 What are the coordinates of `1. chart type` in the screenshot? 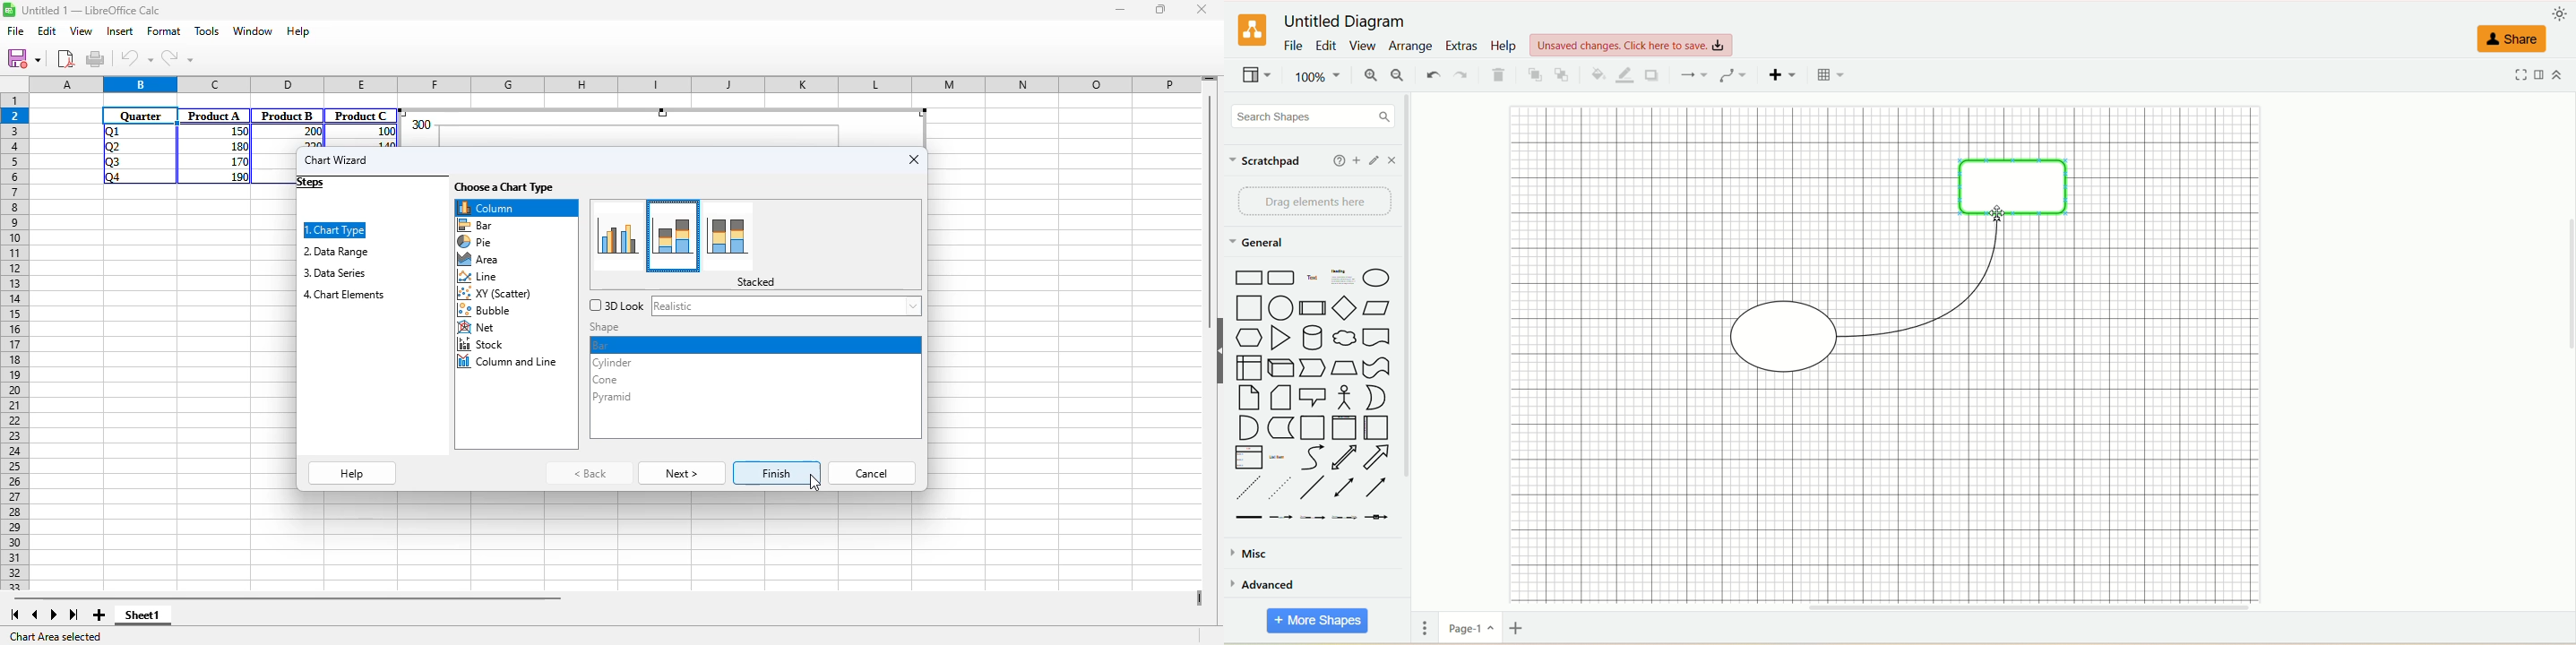 It's located at (336, 230).